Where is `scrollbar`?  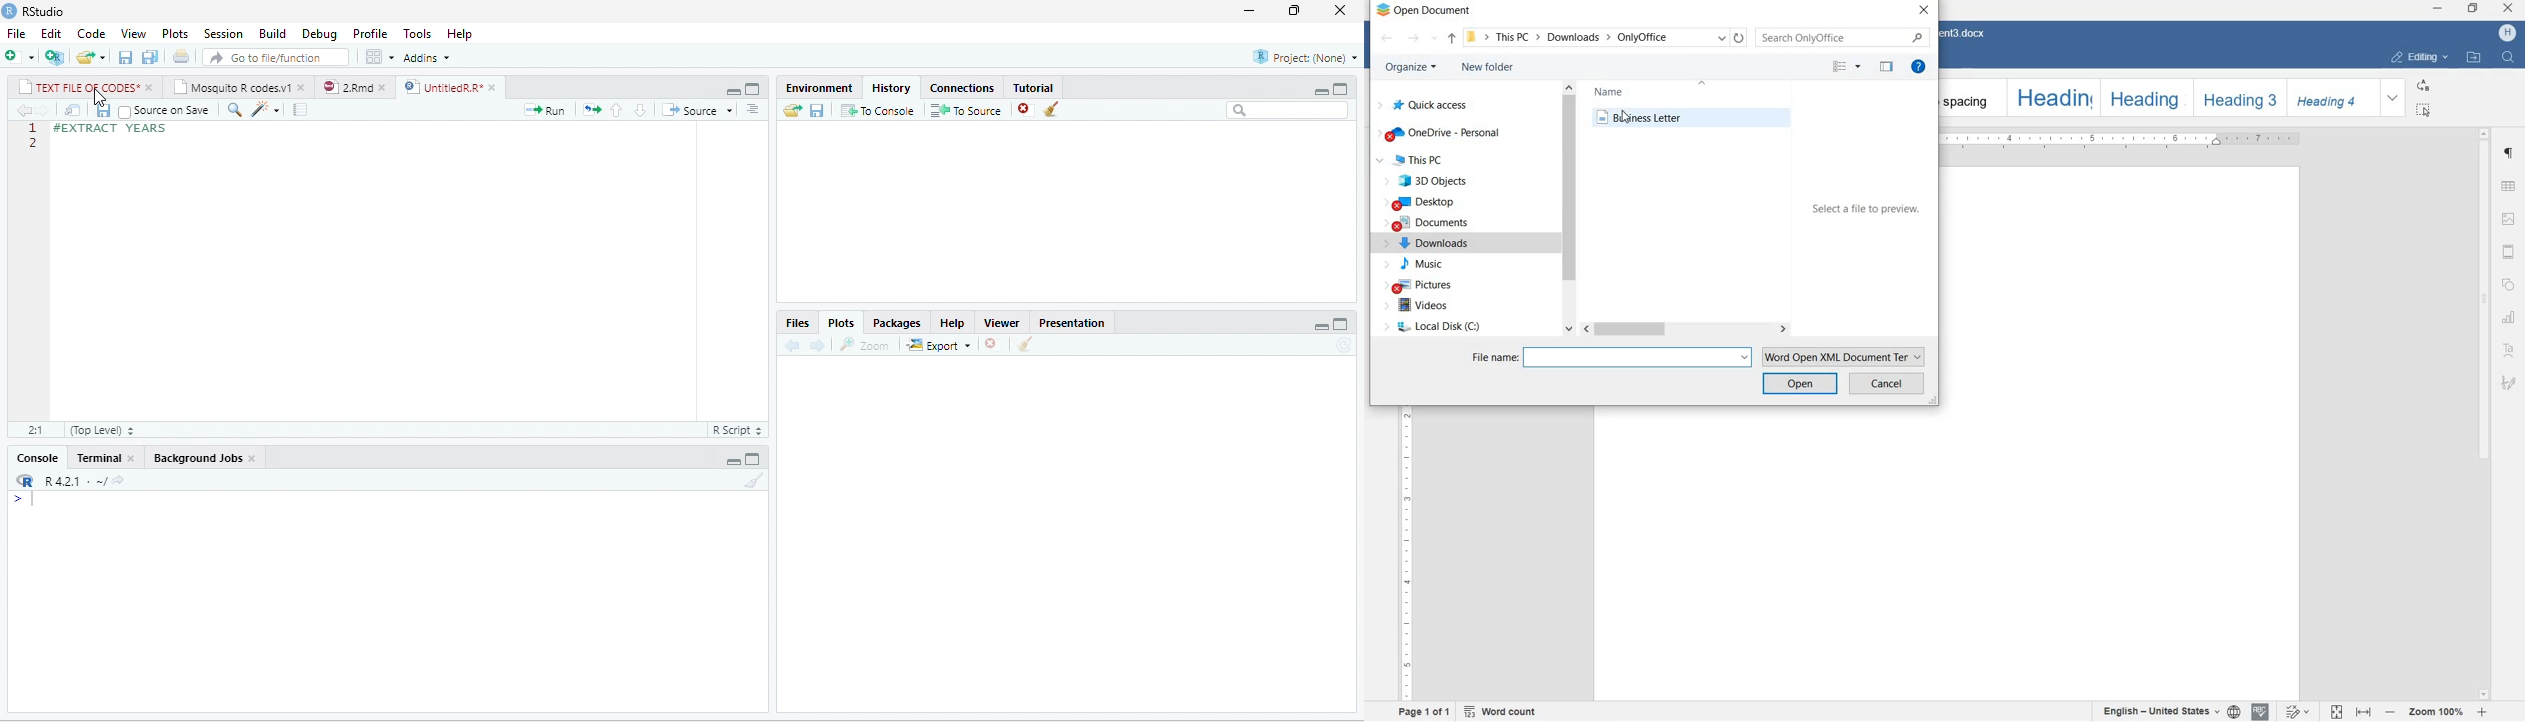 scrollbar is located at coordinates (1569, 211).